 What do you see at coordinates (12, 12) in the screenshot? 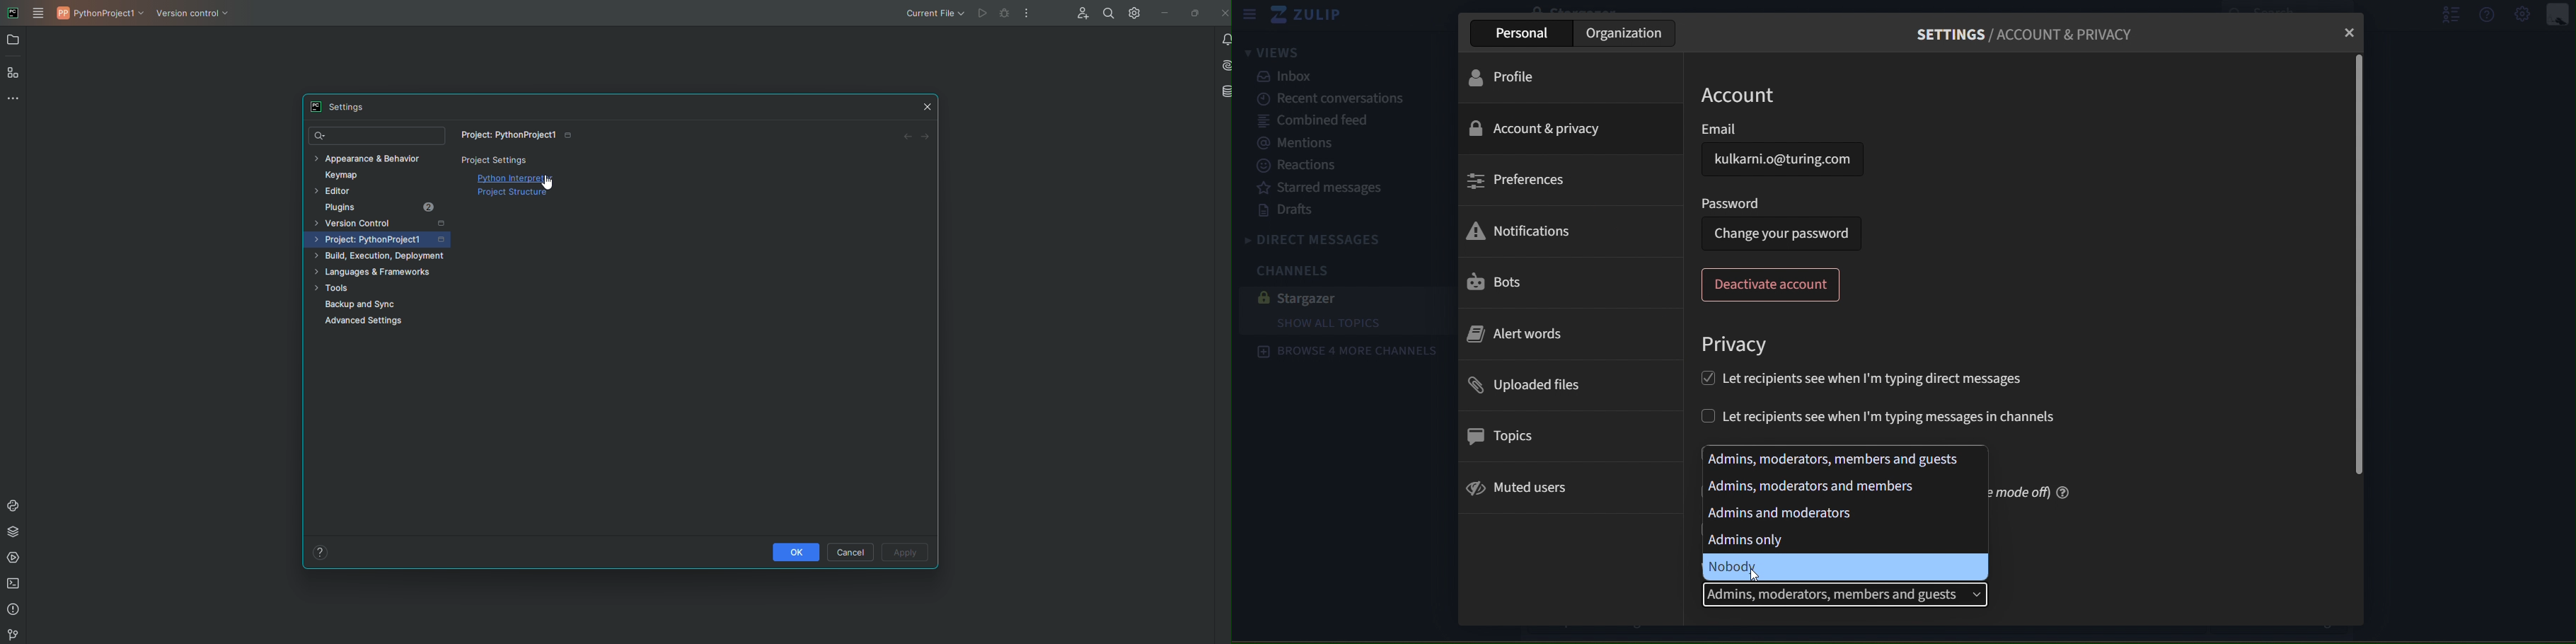
I see `PyCharm` at bounding box center [12, 12].